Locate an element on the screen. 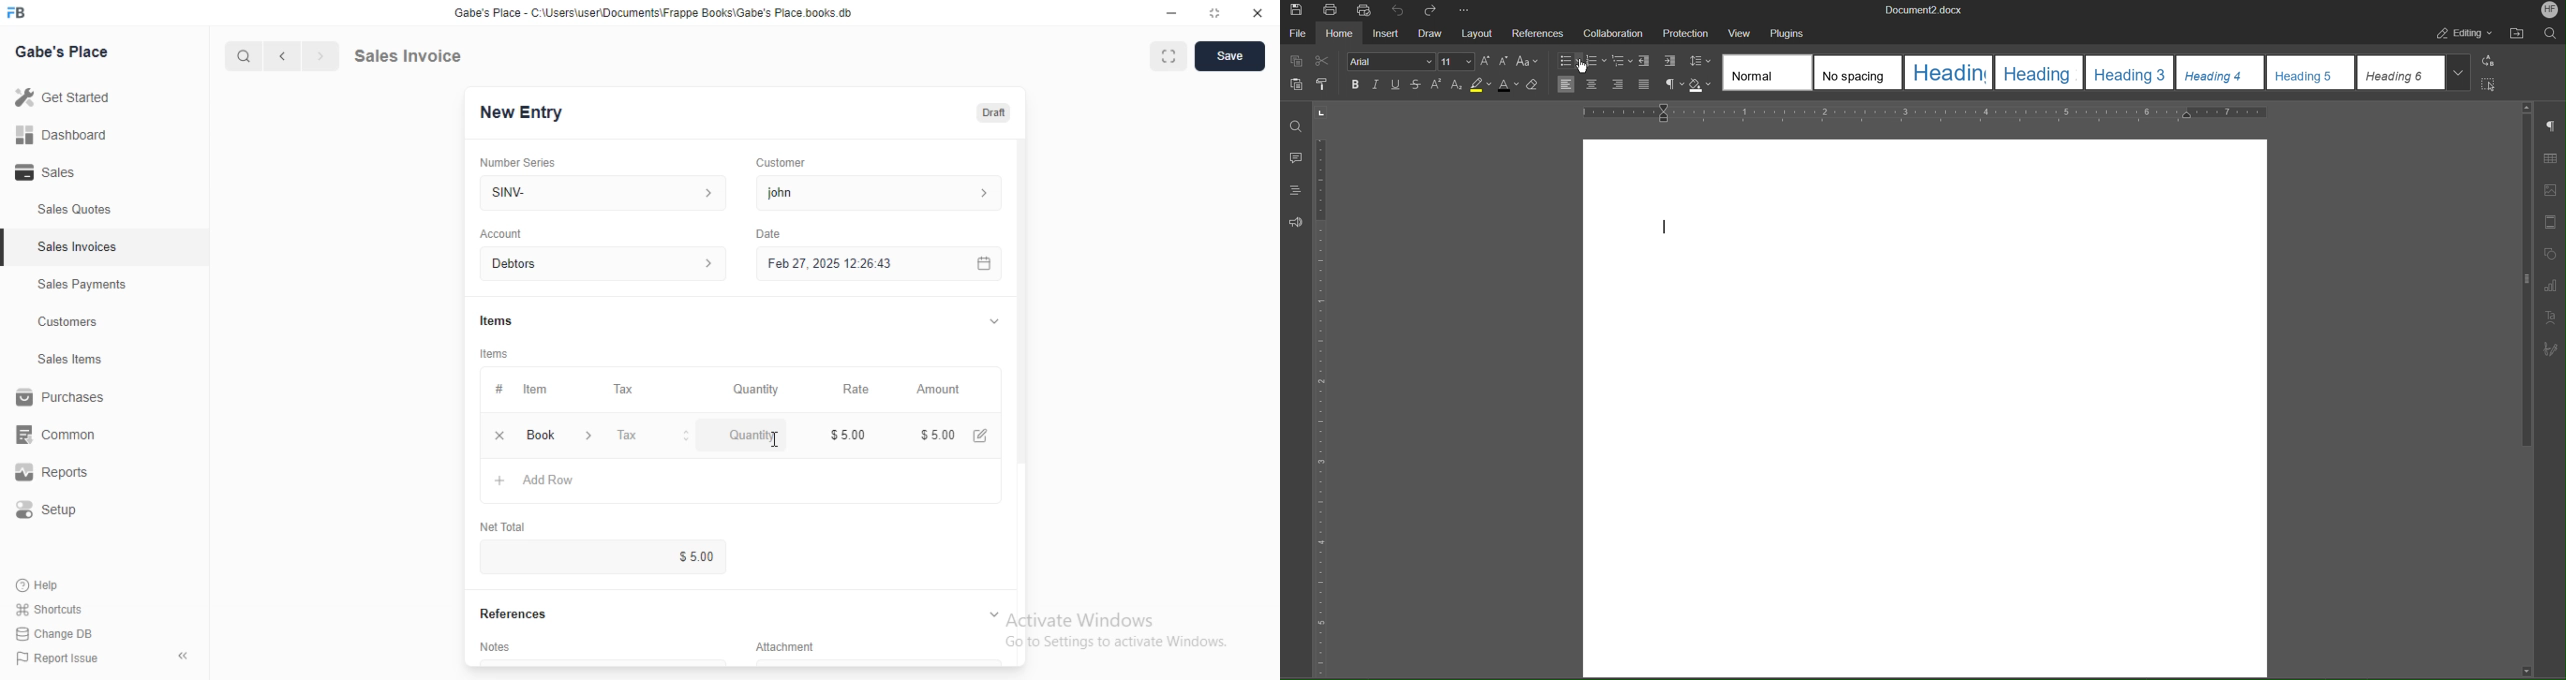 This screenshot has width=2576, height=700. Image Settings is located at coordinates (2549, 189).